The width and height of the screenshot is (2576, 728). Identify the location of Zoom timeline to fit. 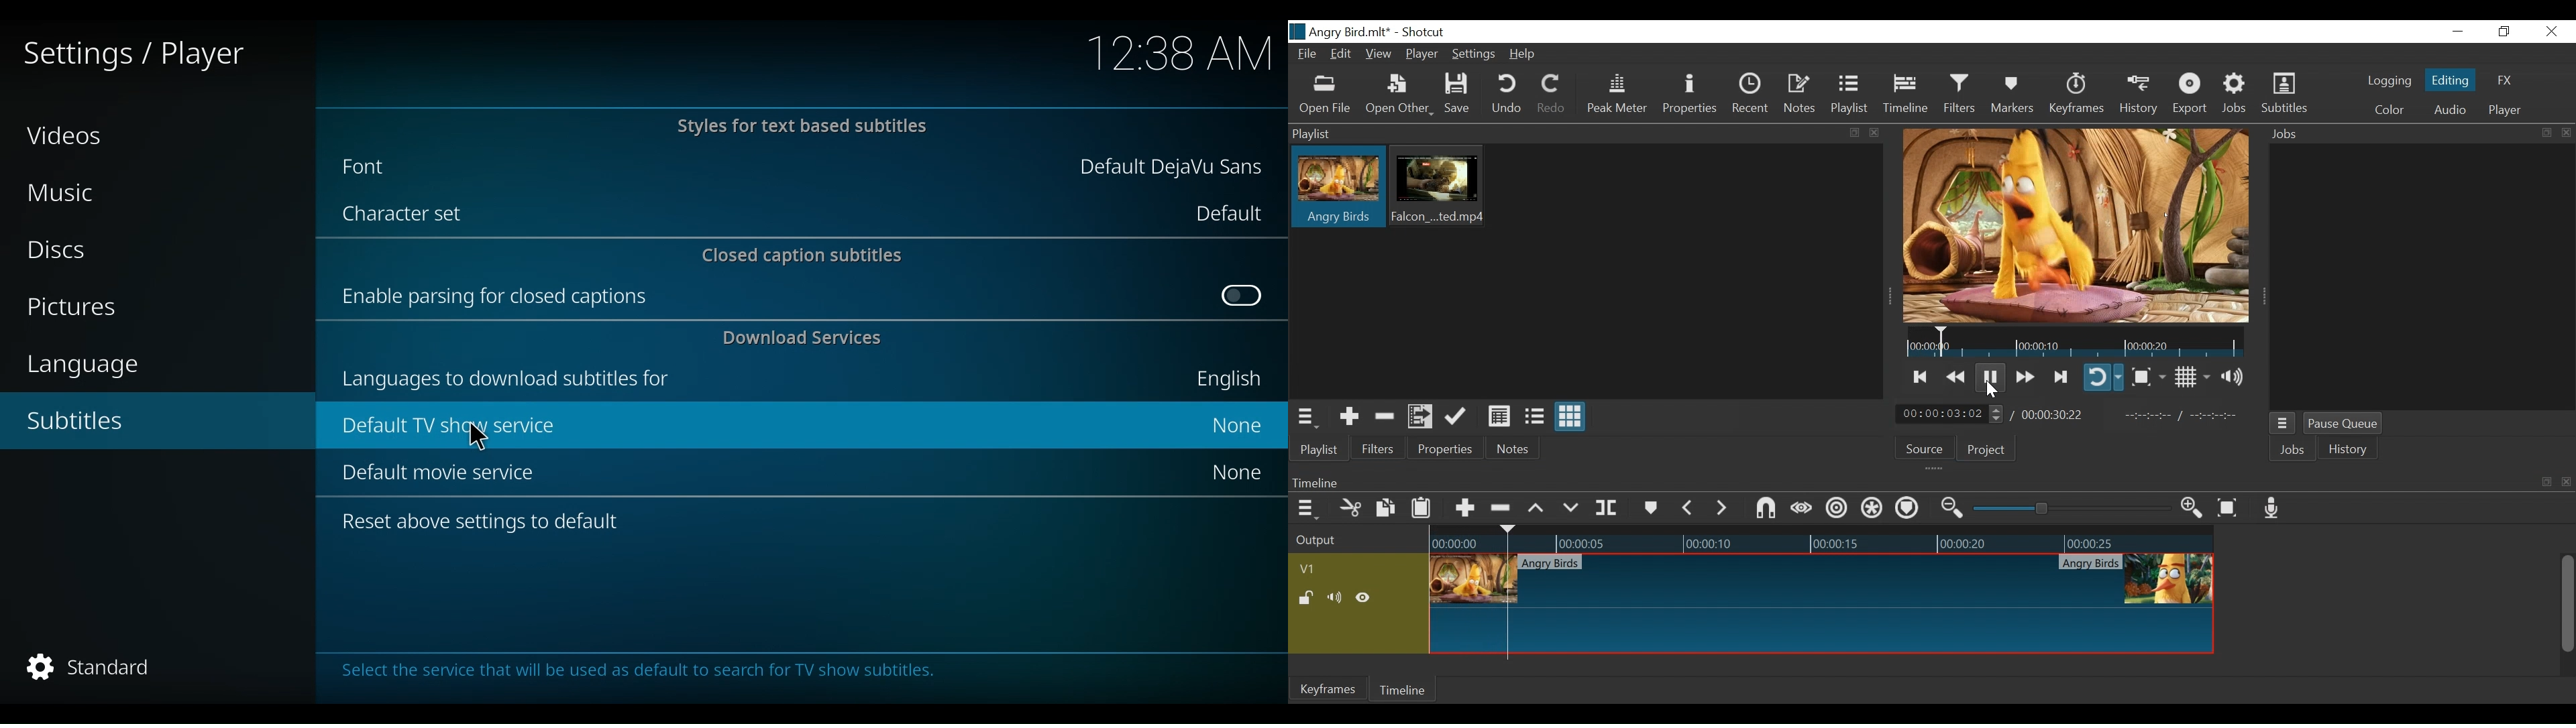
(2228, 509).